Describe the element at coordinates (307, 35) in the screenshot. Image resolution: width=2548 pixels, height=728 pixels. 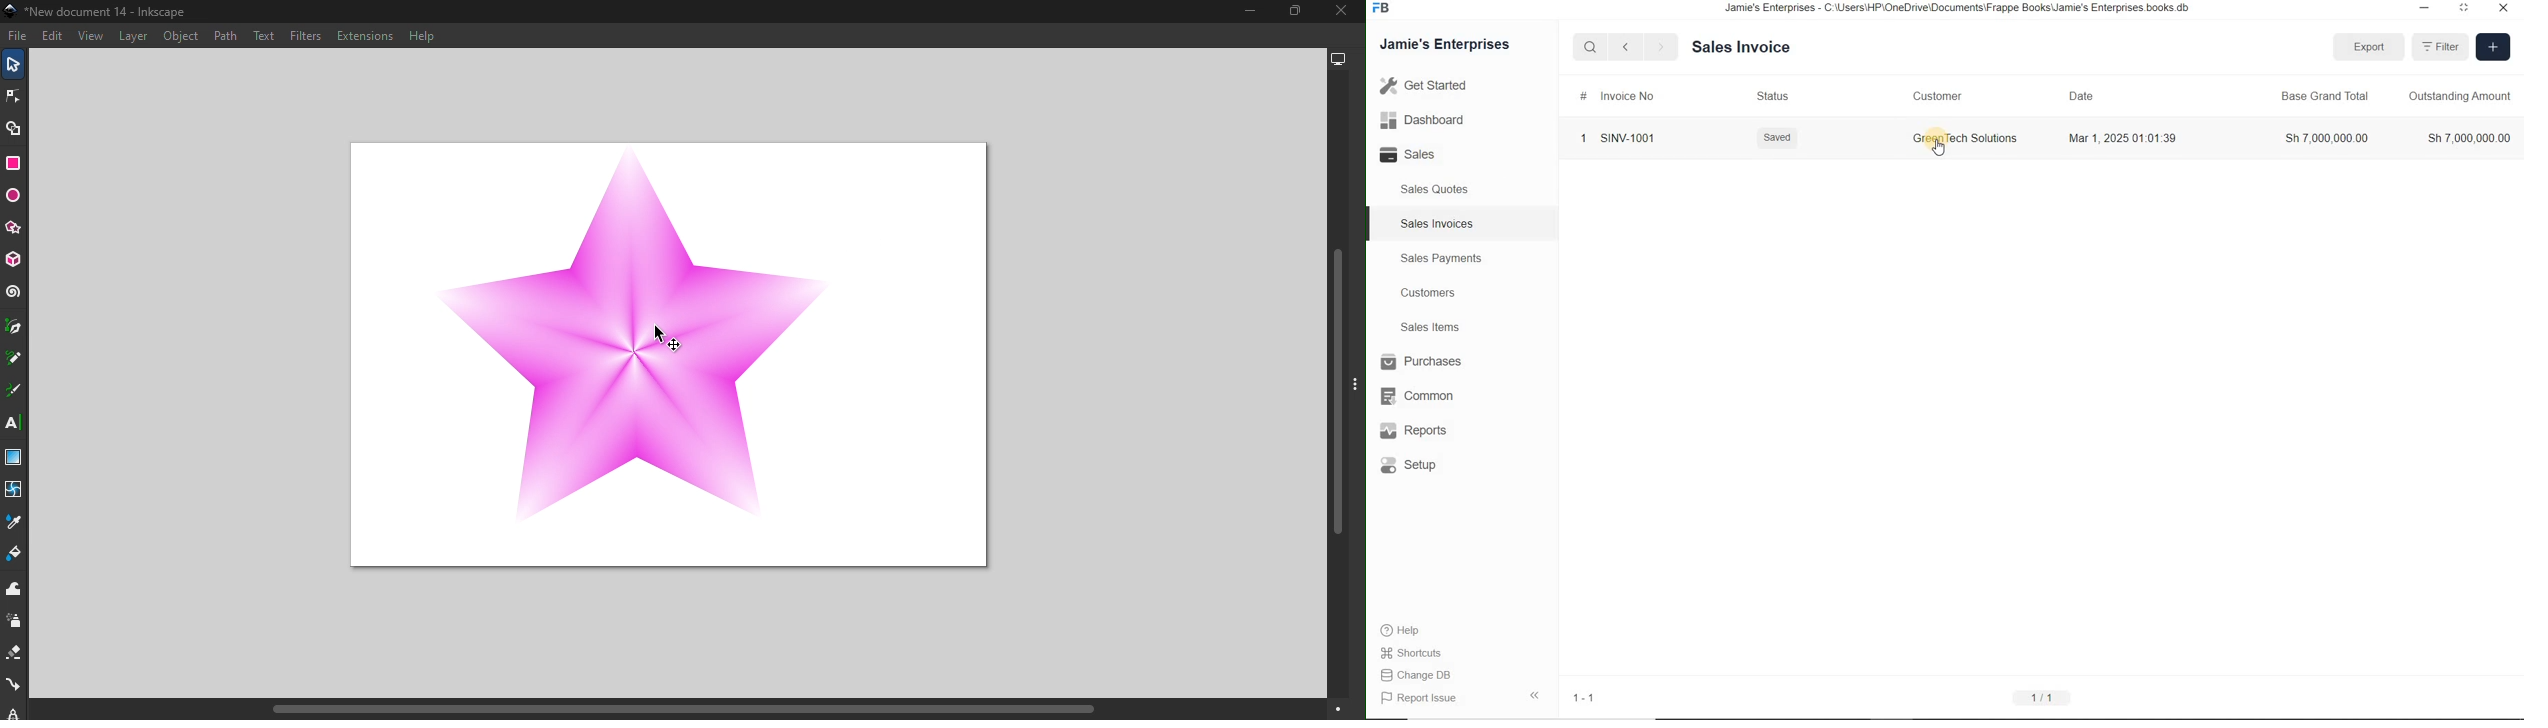
I see `Filters` at that location.